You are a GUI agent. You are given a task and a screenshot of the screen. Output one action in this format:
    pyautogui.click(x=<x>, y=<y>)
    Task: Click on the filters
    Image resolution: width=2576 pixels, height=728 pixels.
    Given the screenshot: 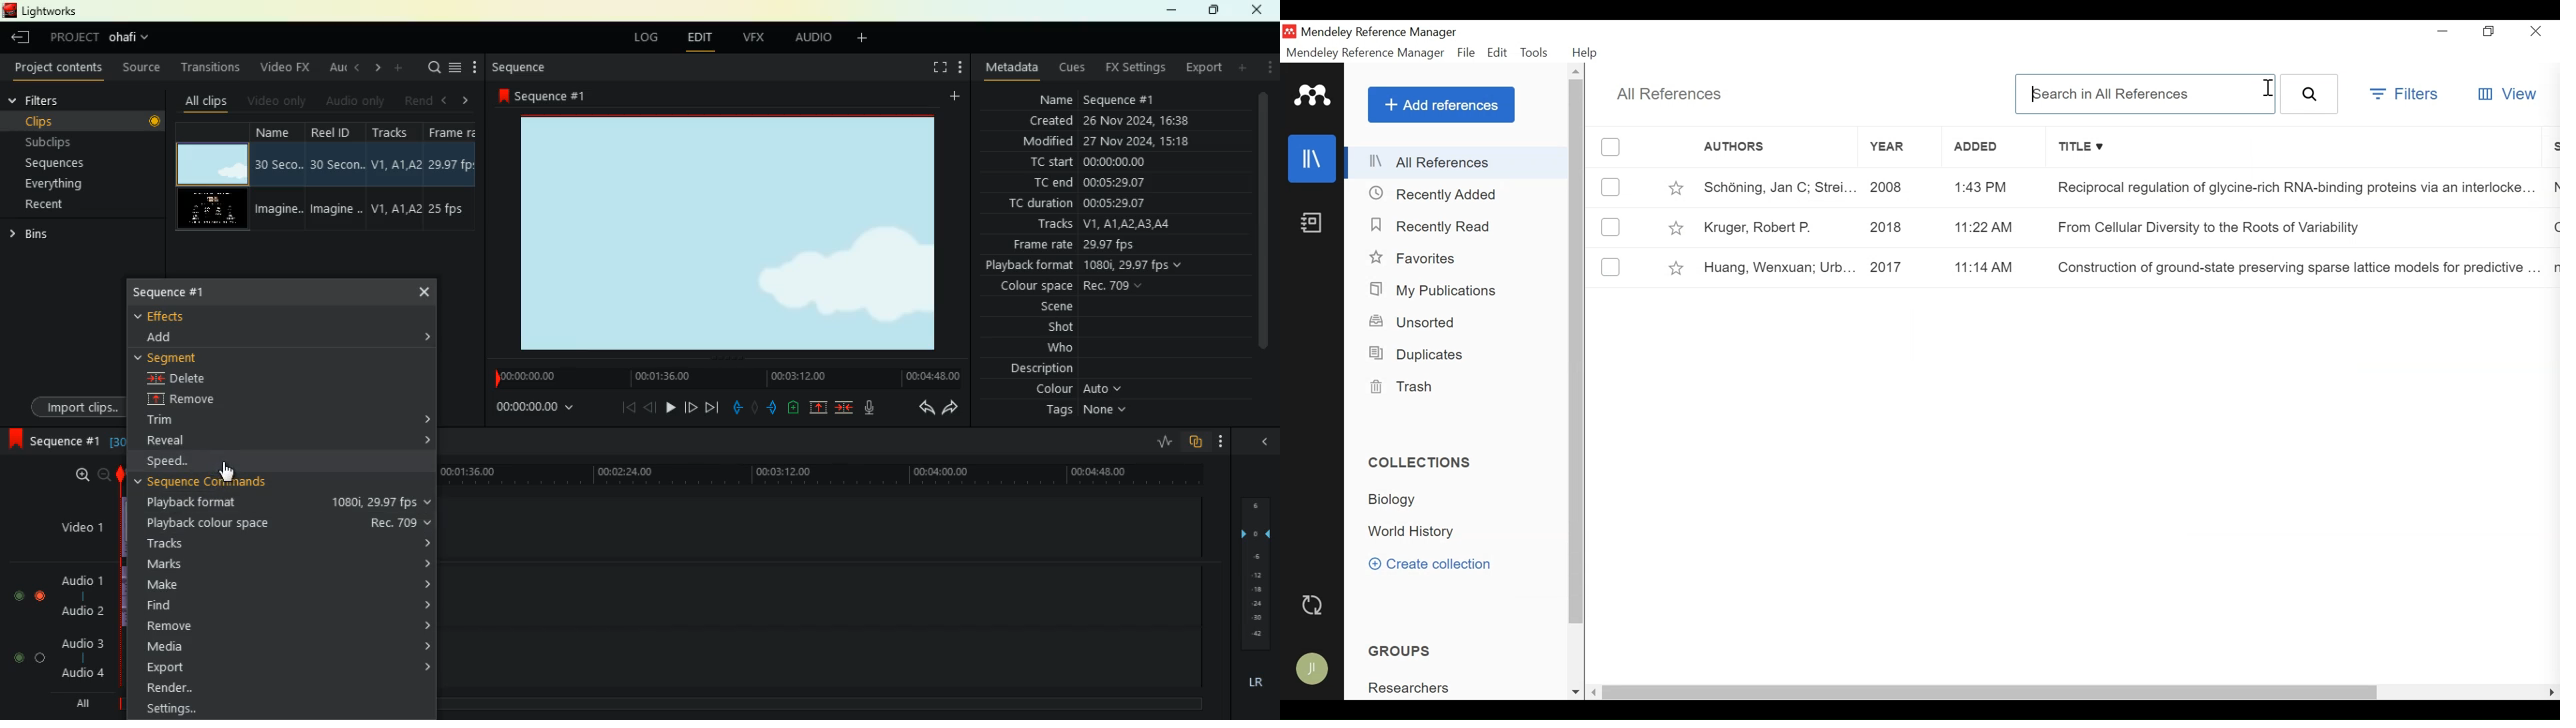 What is the action you would take?
    pyautogui.click(x=57, y=99)
    